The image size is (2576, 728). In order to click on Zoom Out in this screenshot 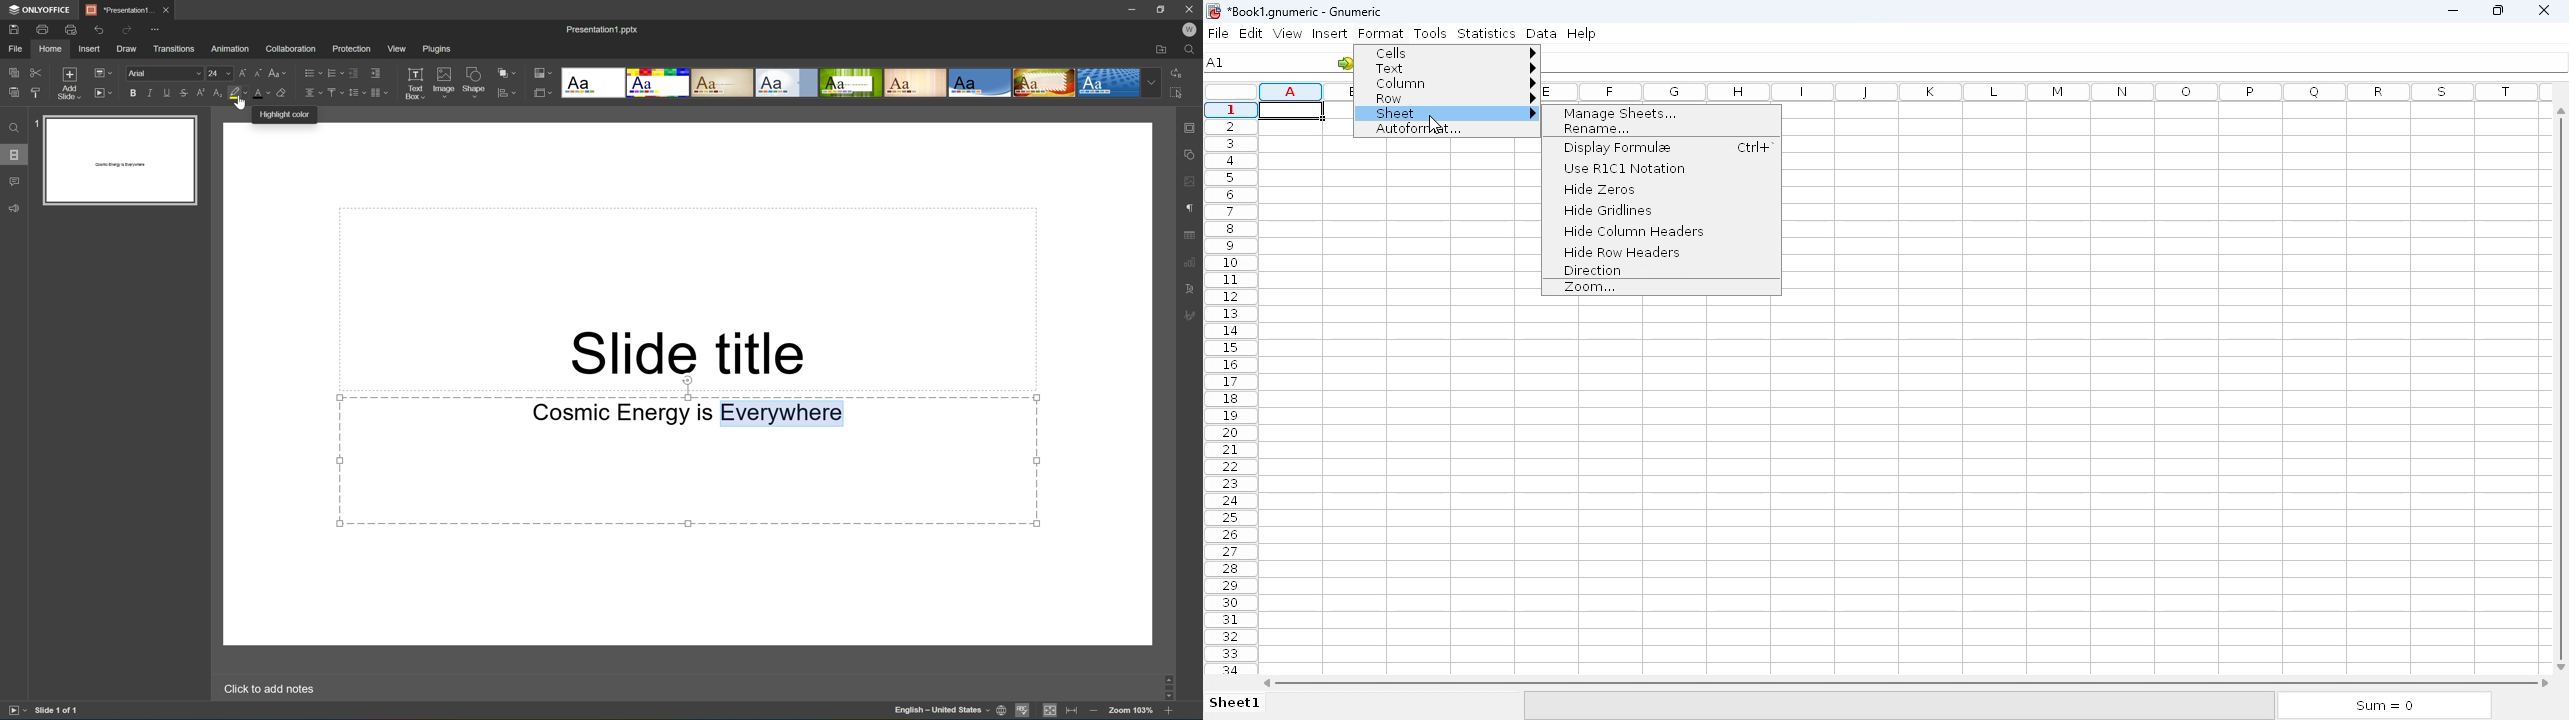, I will do `click(1093, 711)`.